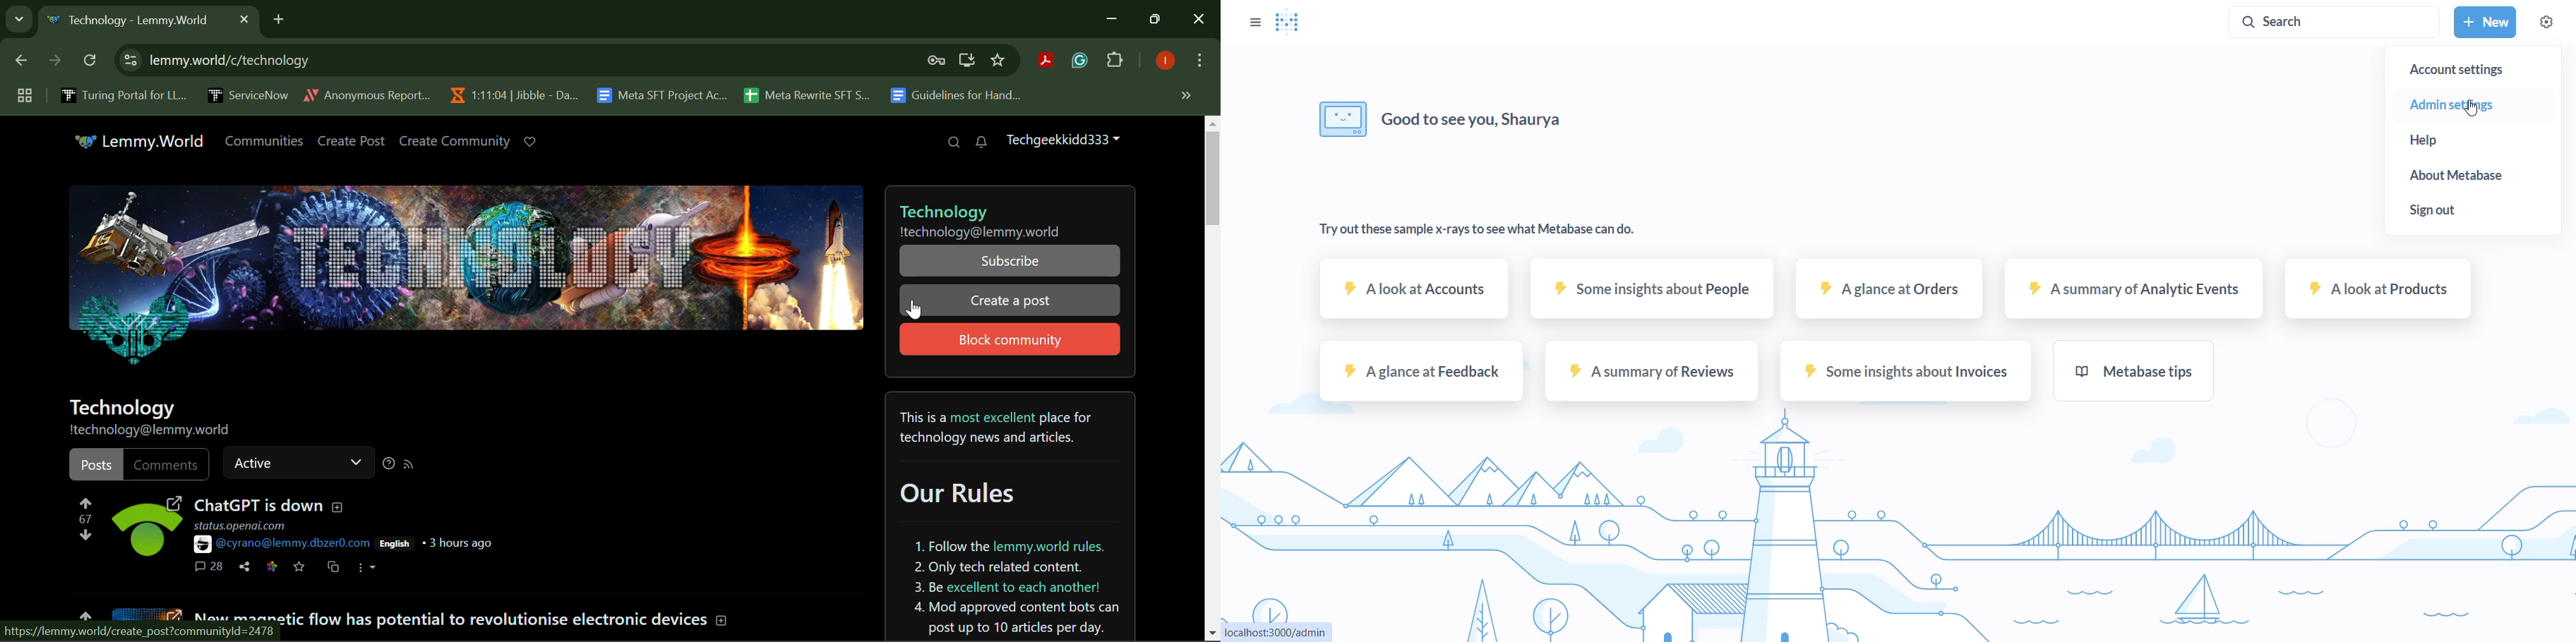 Image resolution: width=2576 pixels, height=644 pixels. Describe the element at coordinates (981, 142) in the screenshot. I see `Notifications` at that location.